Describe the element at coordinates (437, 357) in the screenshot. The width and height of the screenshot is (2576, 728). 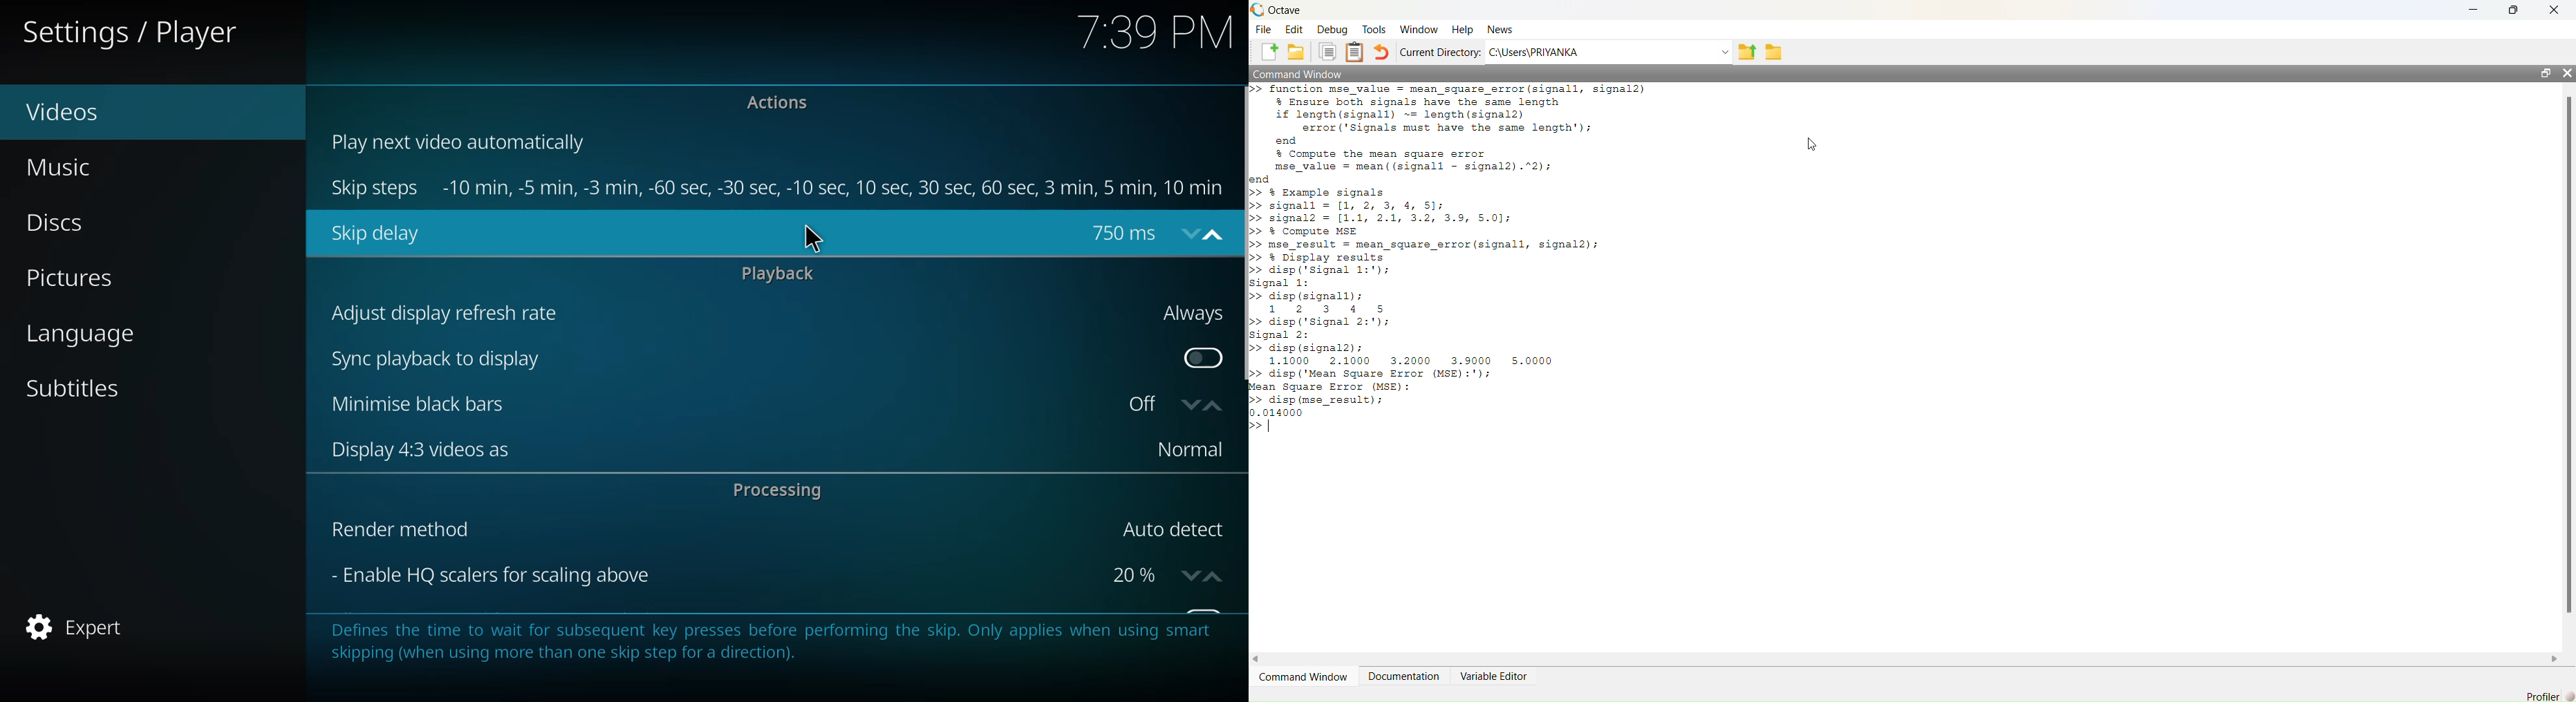
I see `sync` at that location.